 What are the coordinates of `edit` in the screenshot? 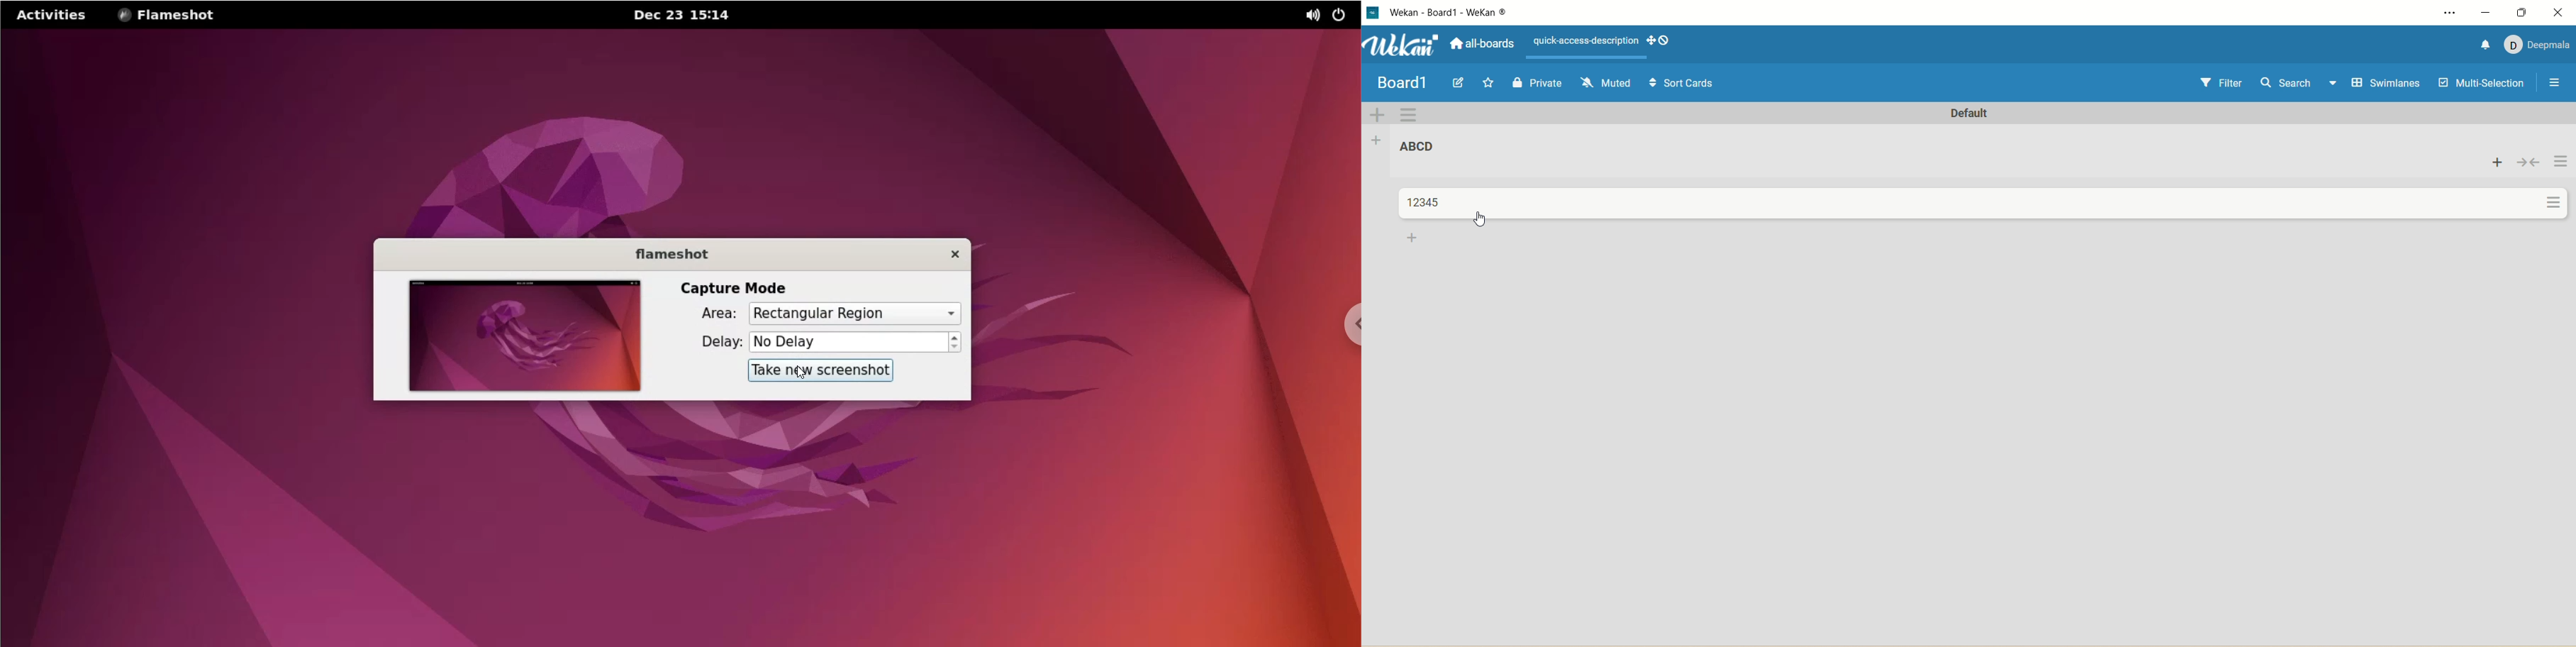 It's located at (1458, 83).